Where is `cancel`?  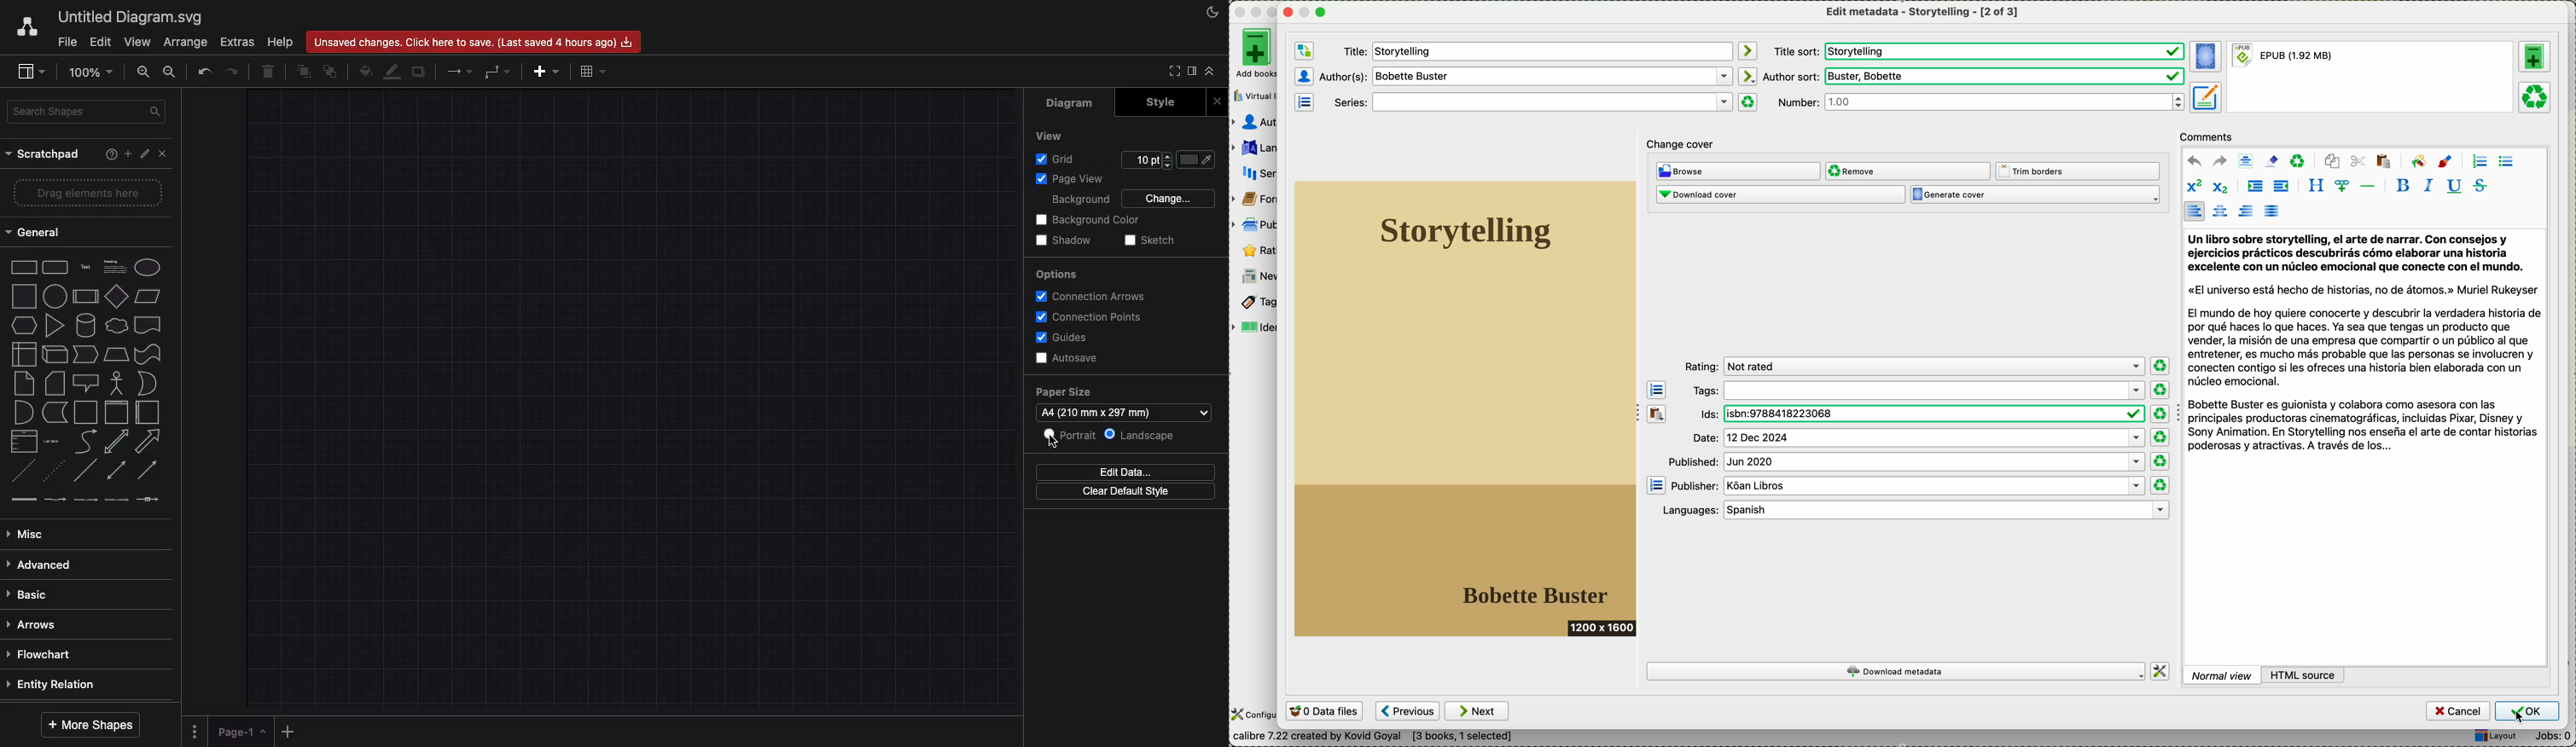
cancel is located at coordinates (2457, 710).